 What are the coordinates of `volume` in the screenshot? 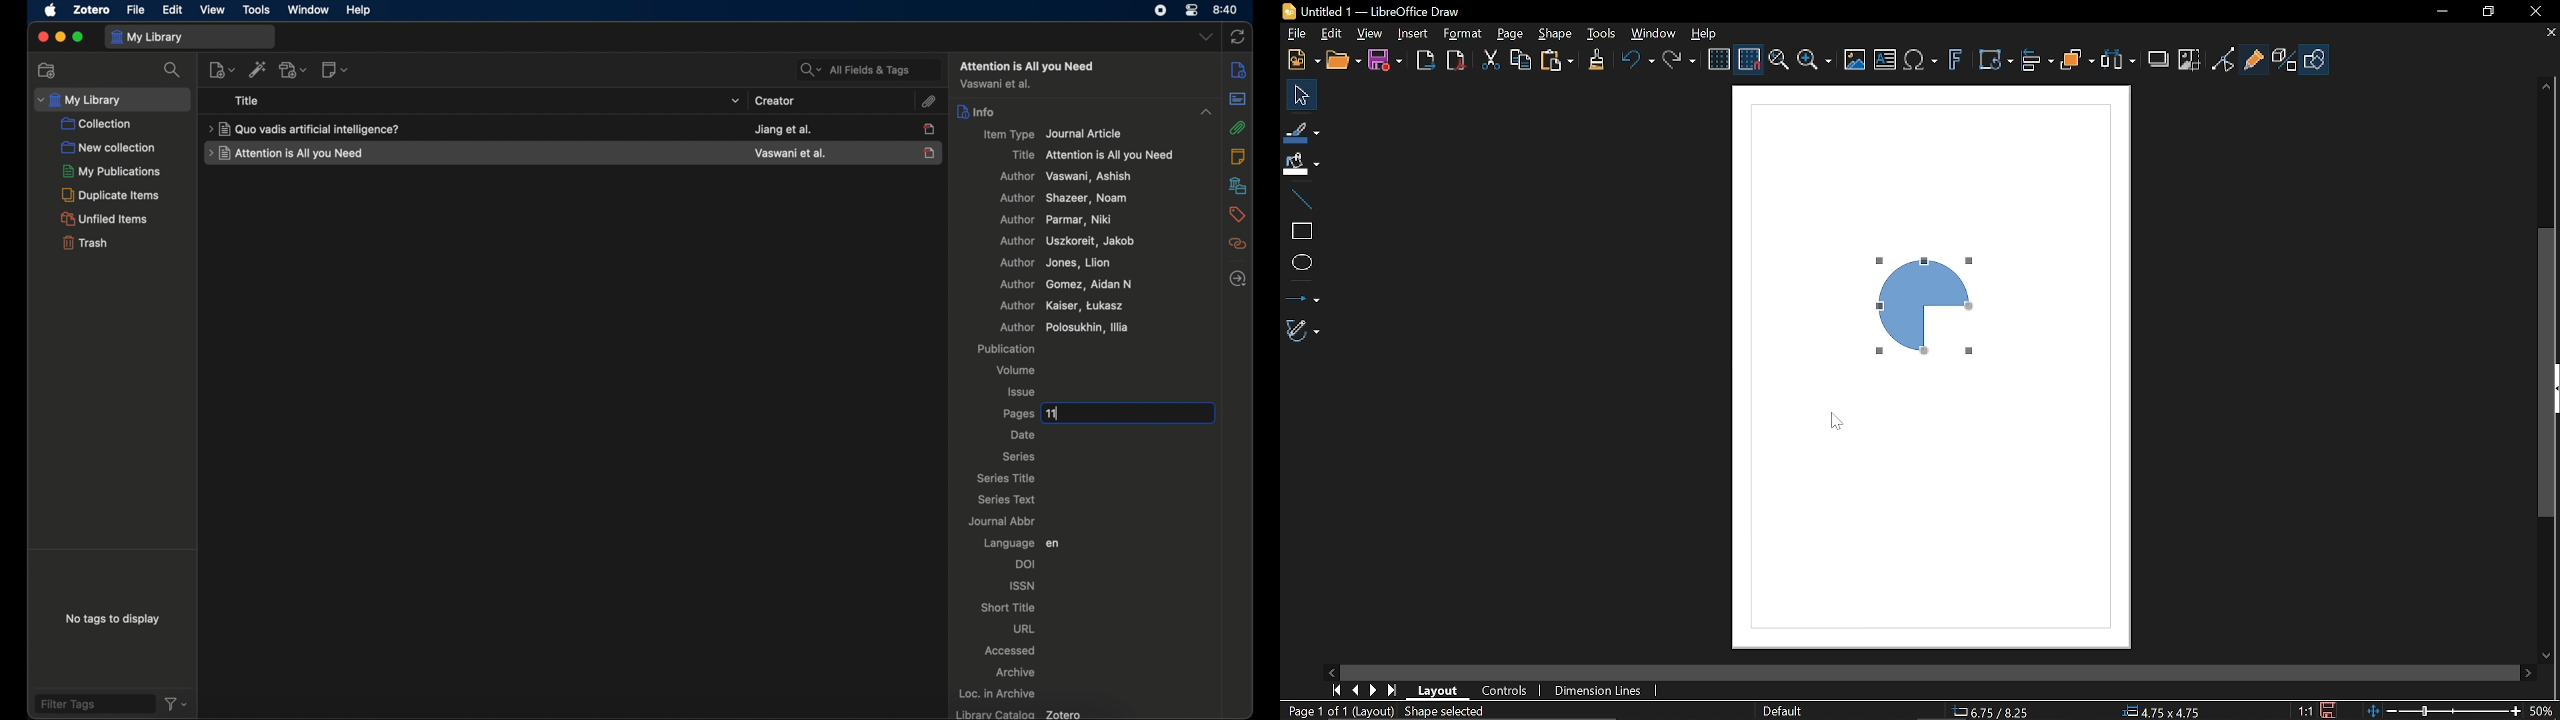 It's located at (1018, 370).